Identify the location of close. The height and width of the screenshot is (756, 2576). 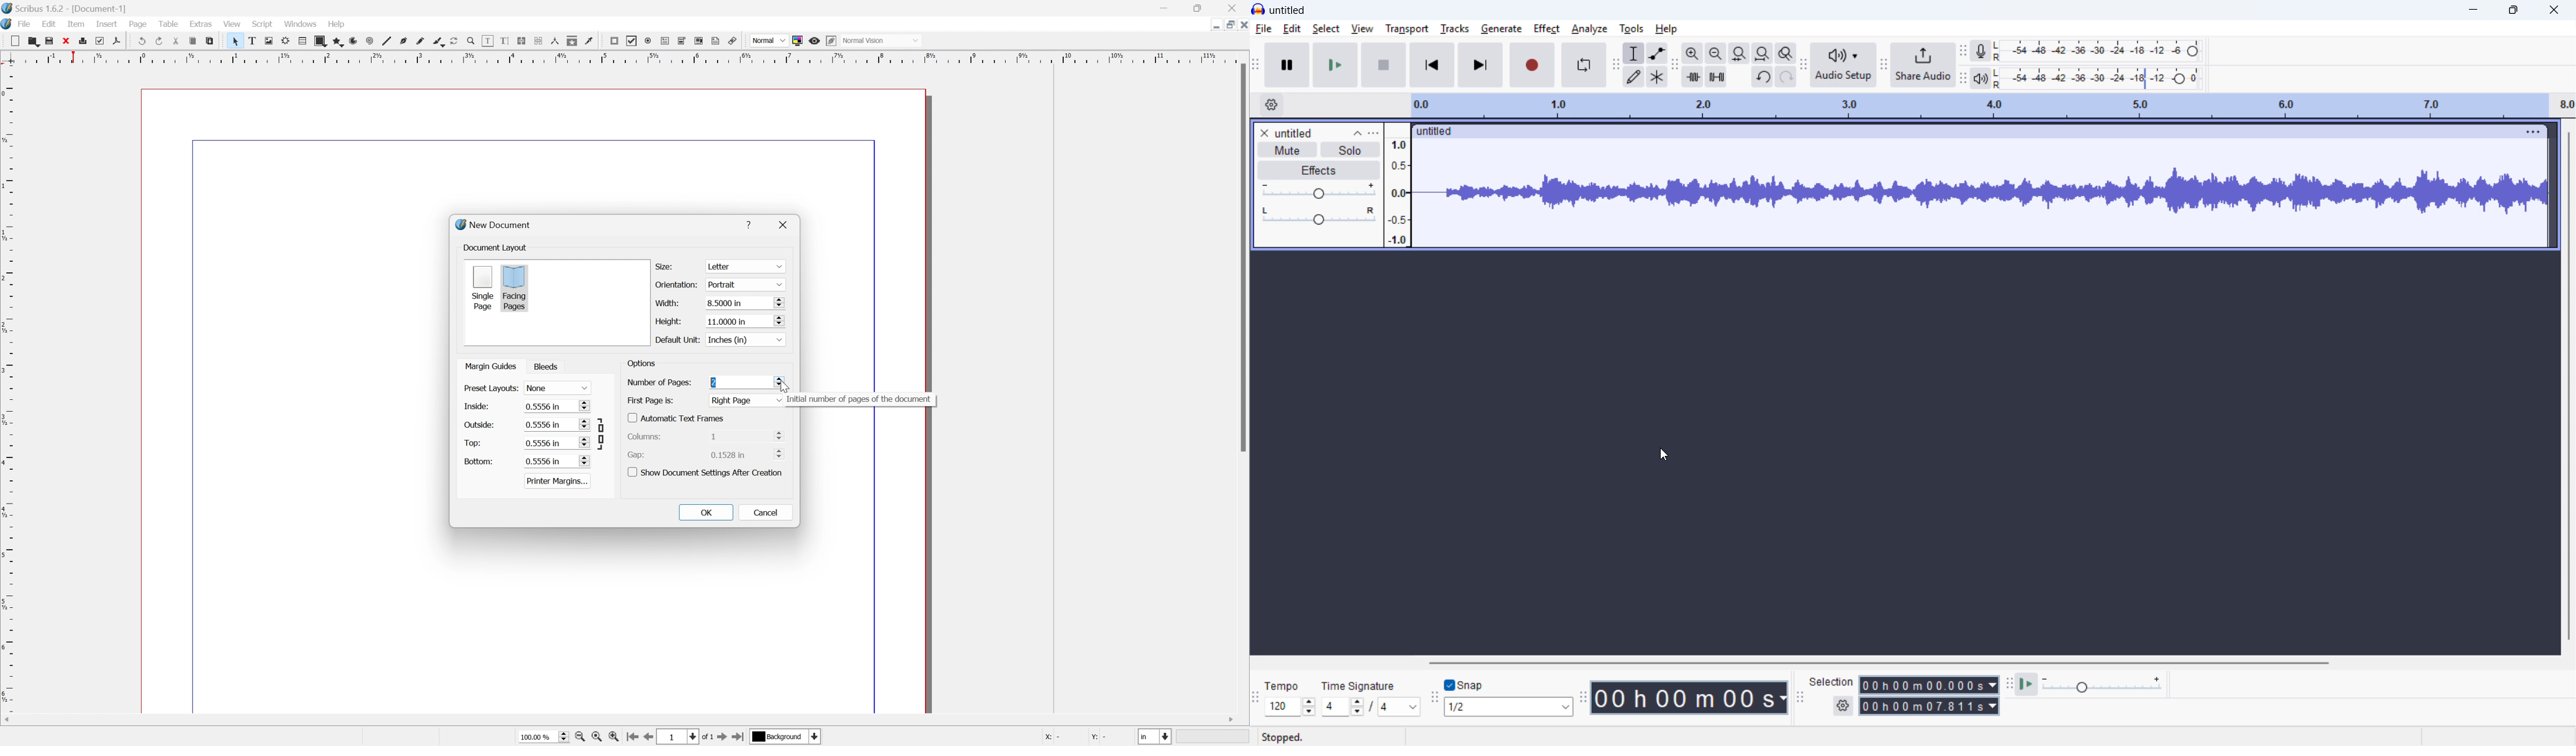
(787, 224).